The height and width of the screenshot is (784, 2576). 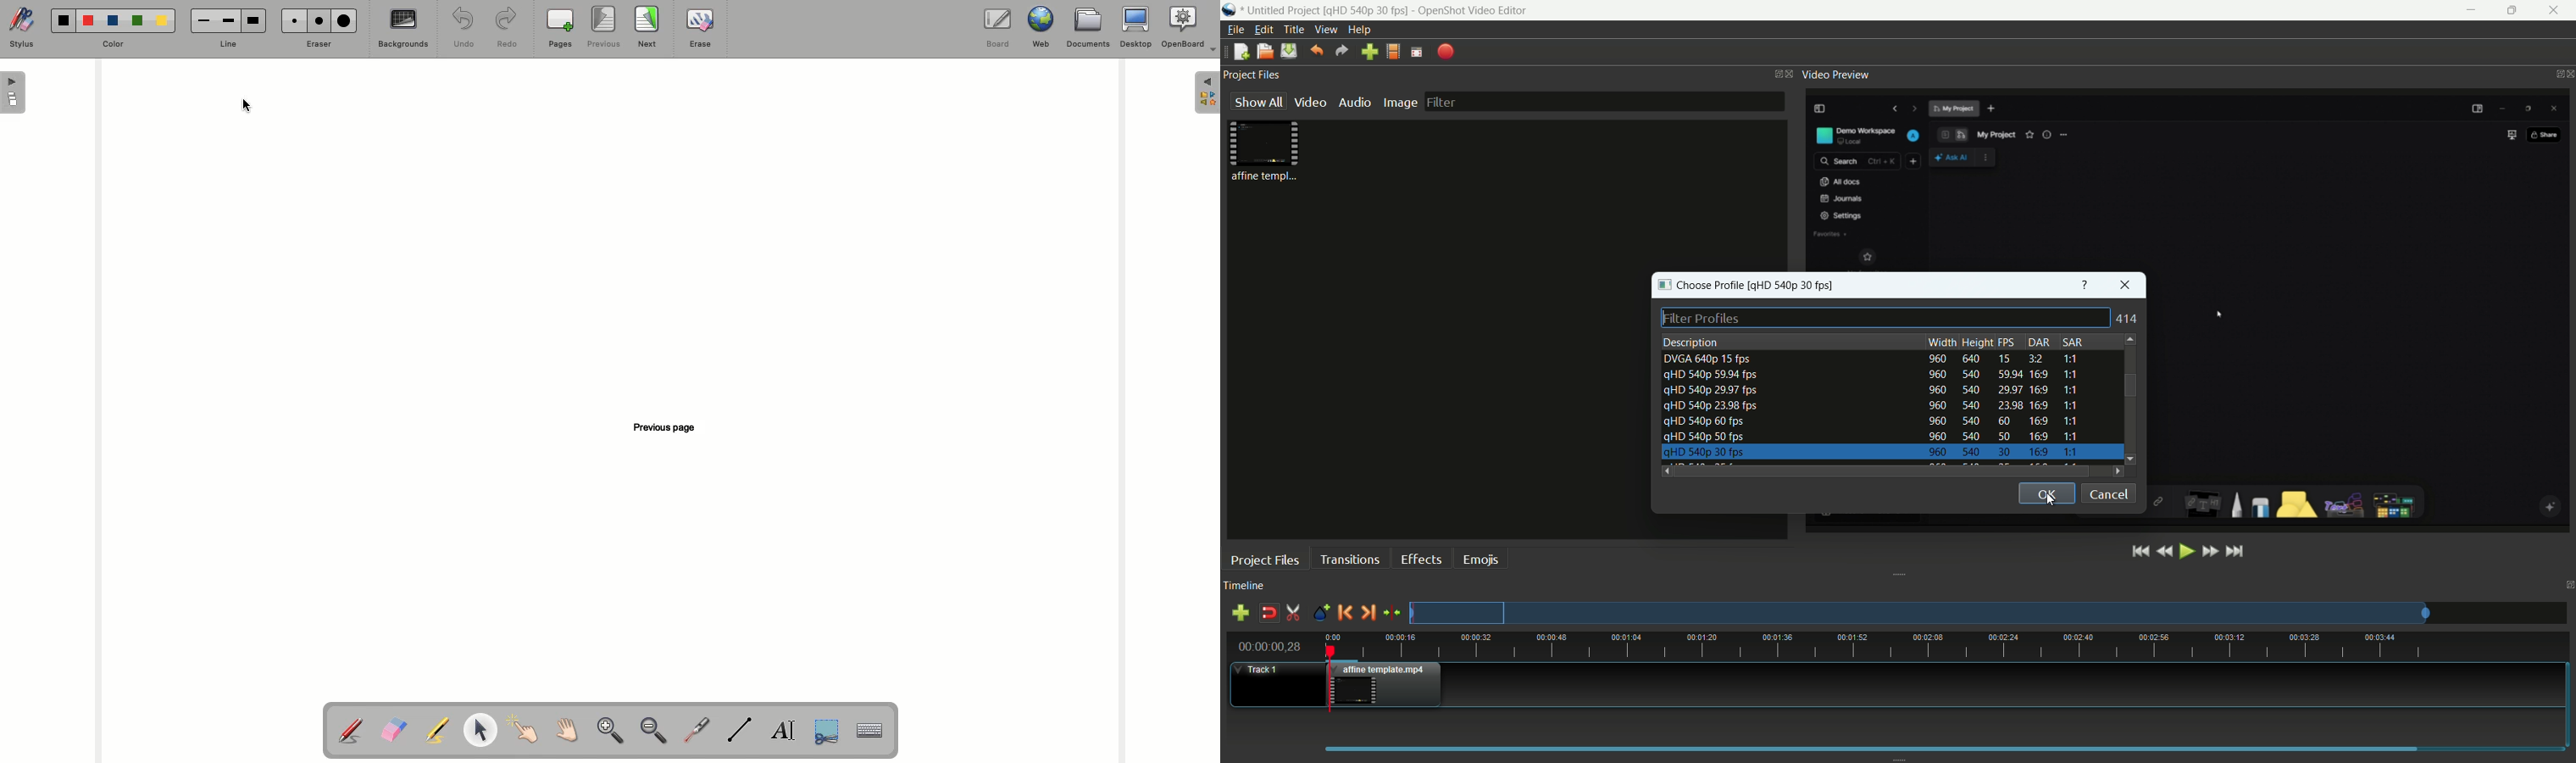 I want to click on Select and modify objects, so click(x=480, y=730).